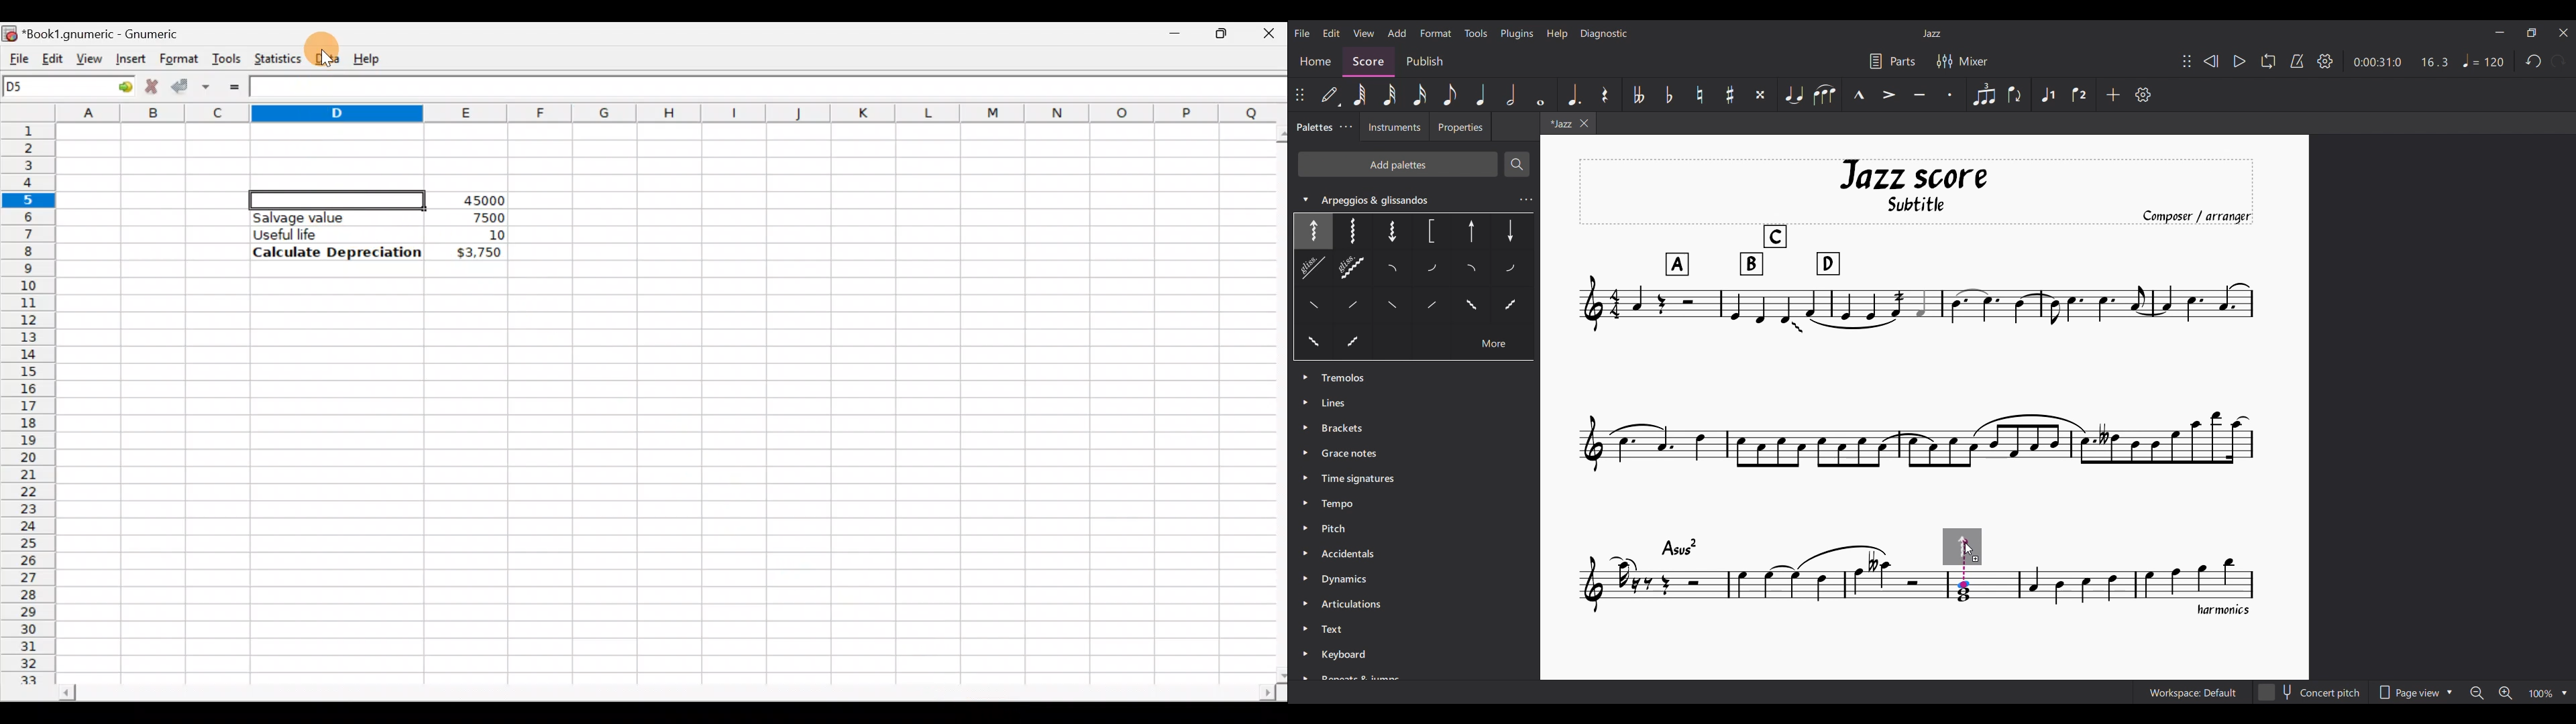 The height and width of the screenshot is (728, 2576). I want to click on Articulation, so click(1355, 606).